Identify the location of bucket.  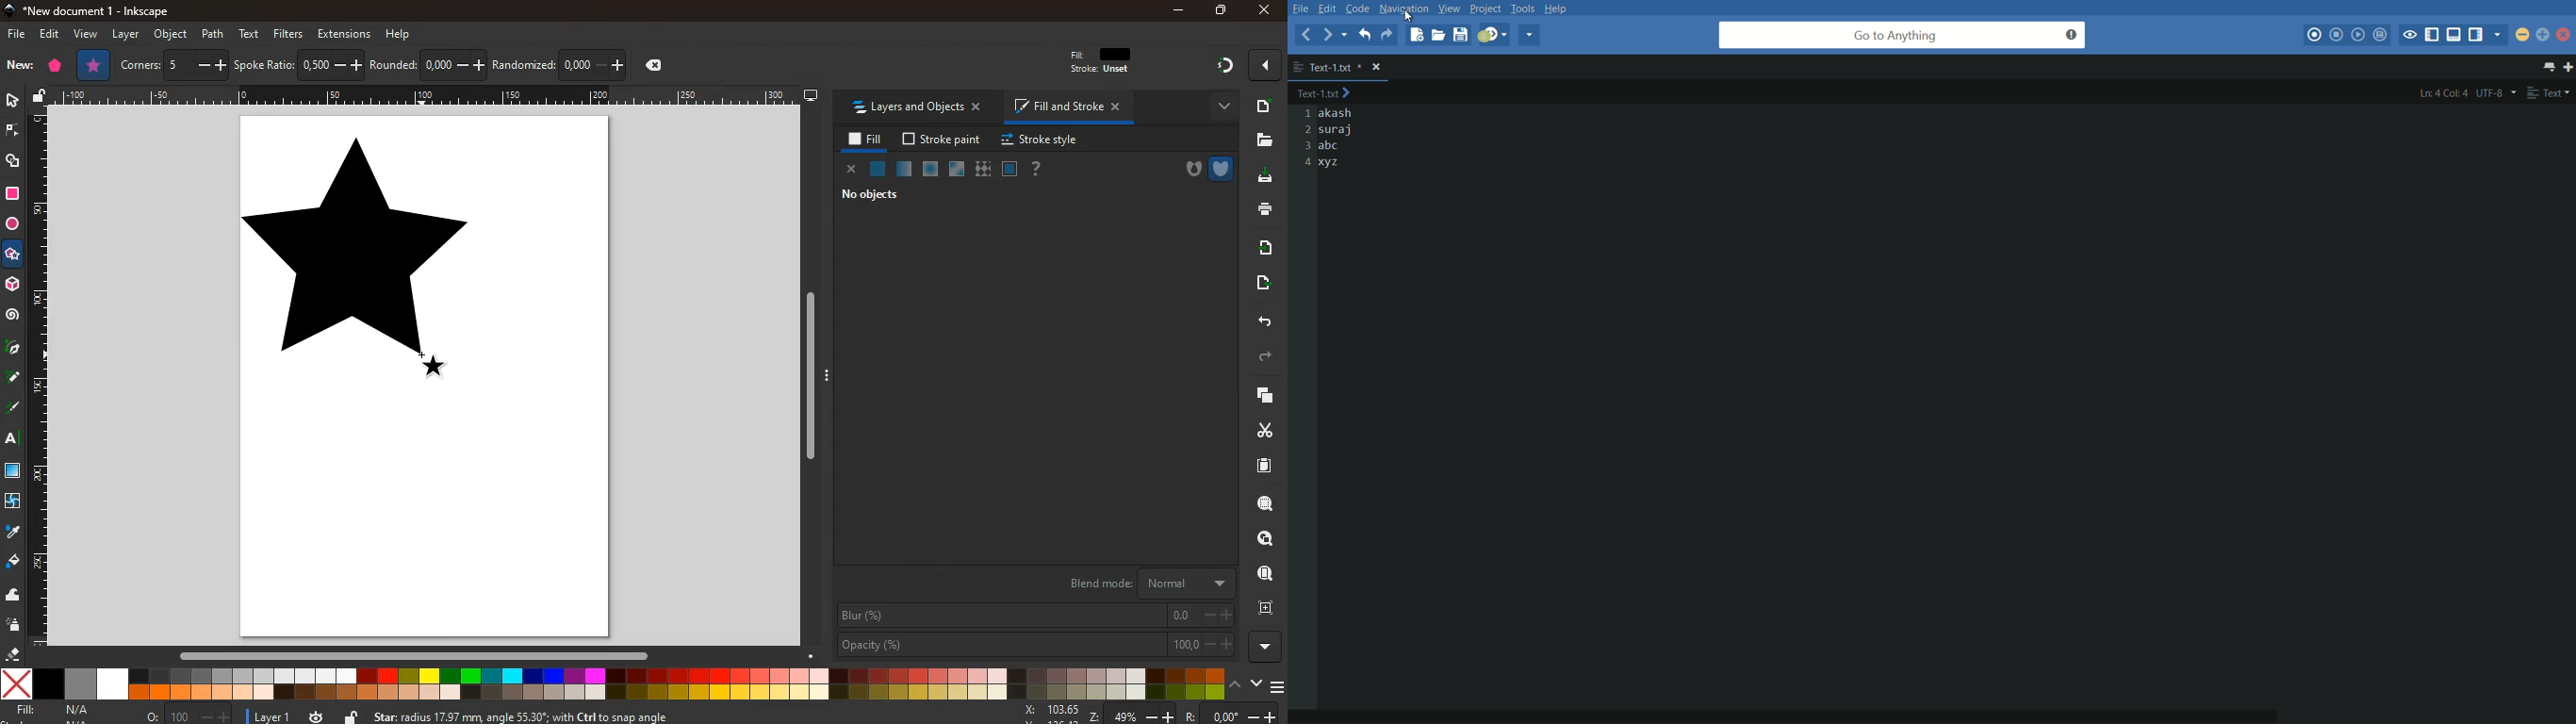
(12, 562).